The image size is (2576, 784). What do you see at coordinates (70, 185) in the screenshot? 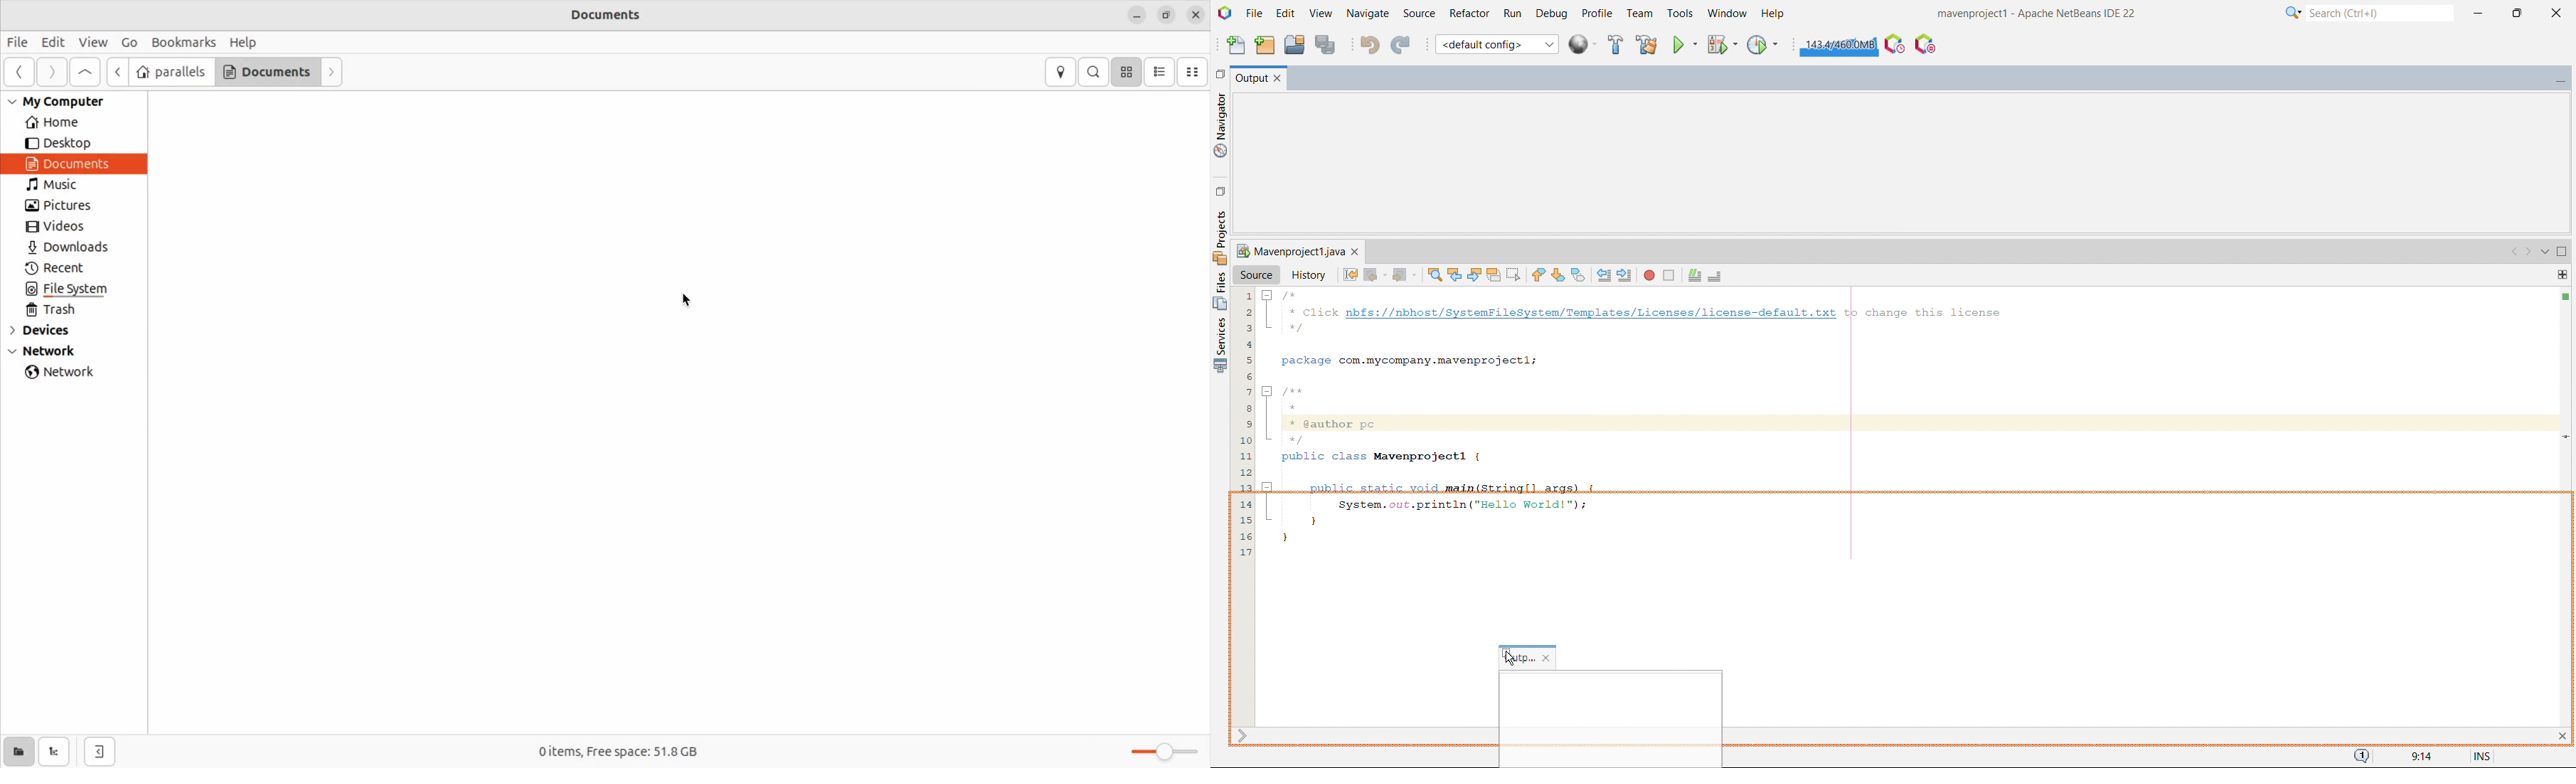
I see `Music` at bounding box center [70, 185].